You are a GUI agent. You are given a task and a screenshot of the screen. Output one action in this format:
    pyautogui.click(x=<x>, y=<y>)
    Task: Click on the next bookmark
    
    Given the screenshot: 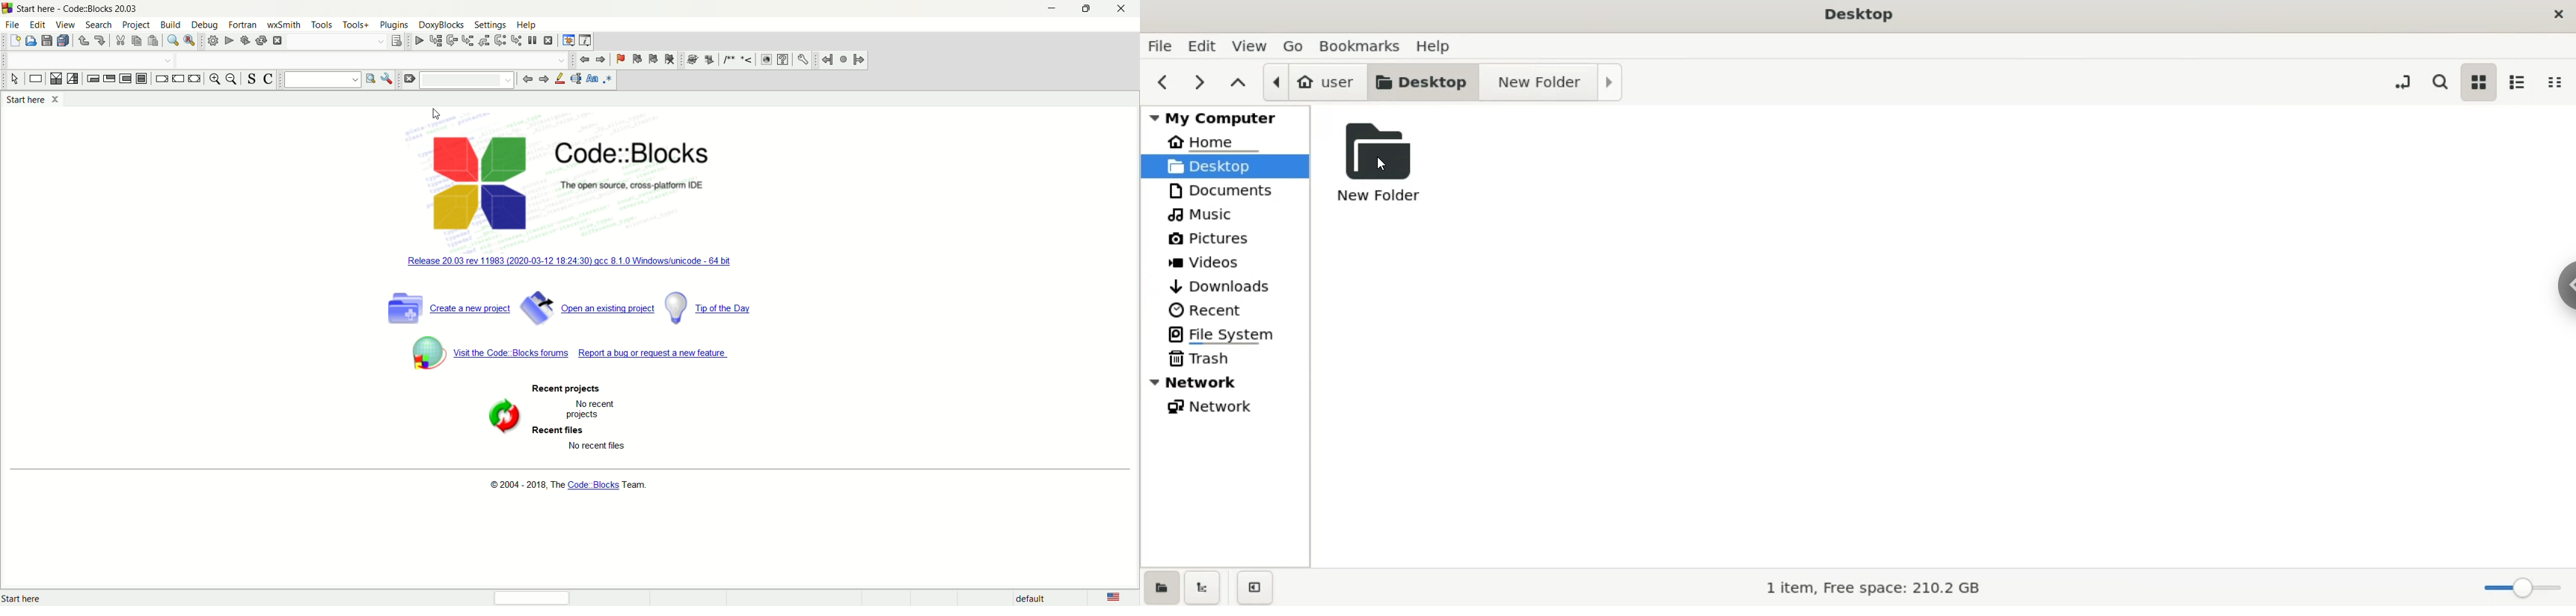 What is the action you would take?
    pyautogui.click(x=653, y=59)
    